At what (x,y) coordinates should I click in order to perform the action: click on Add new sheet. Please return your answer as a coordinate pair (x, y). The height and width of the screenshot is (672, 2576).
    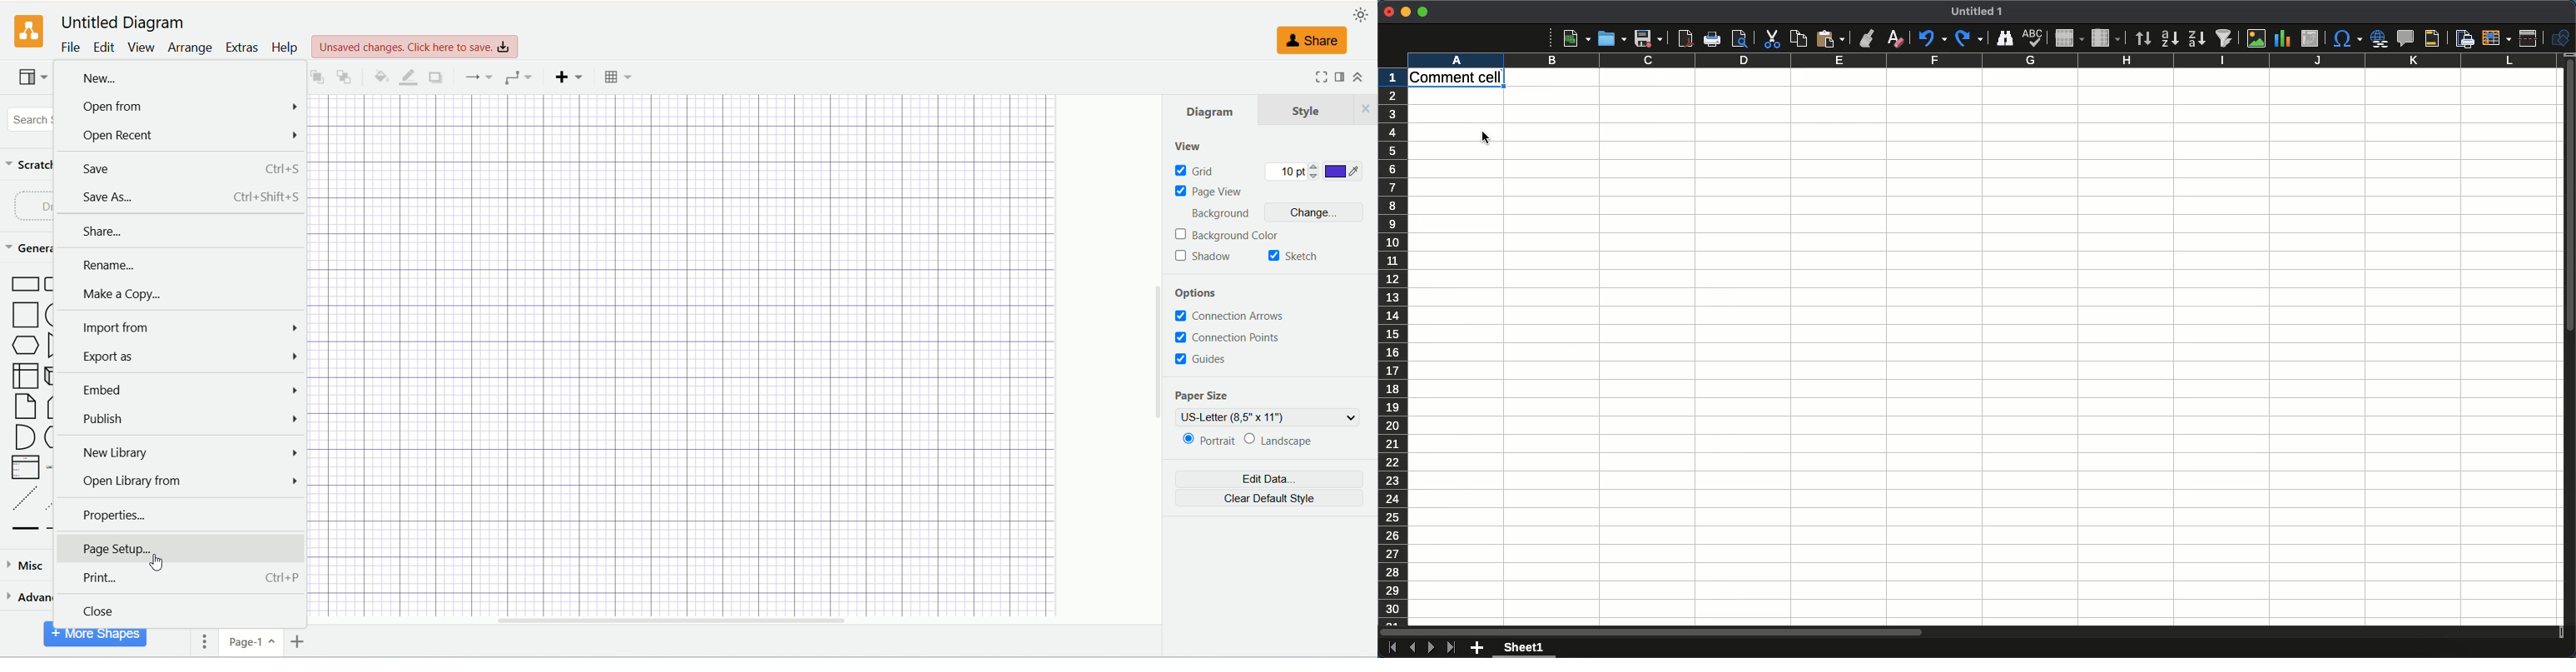
    Looking at the image, I should click on (1476, 648).